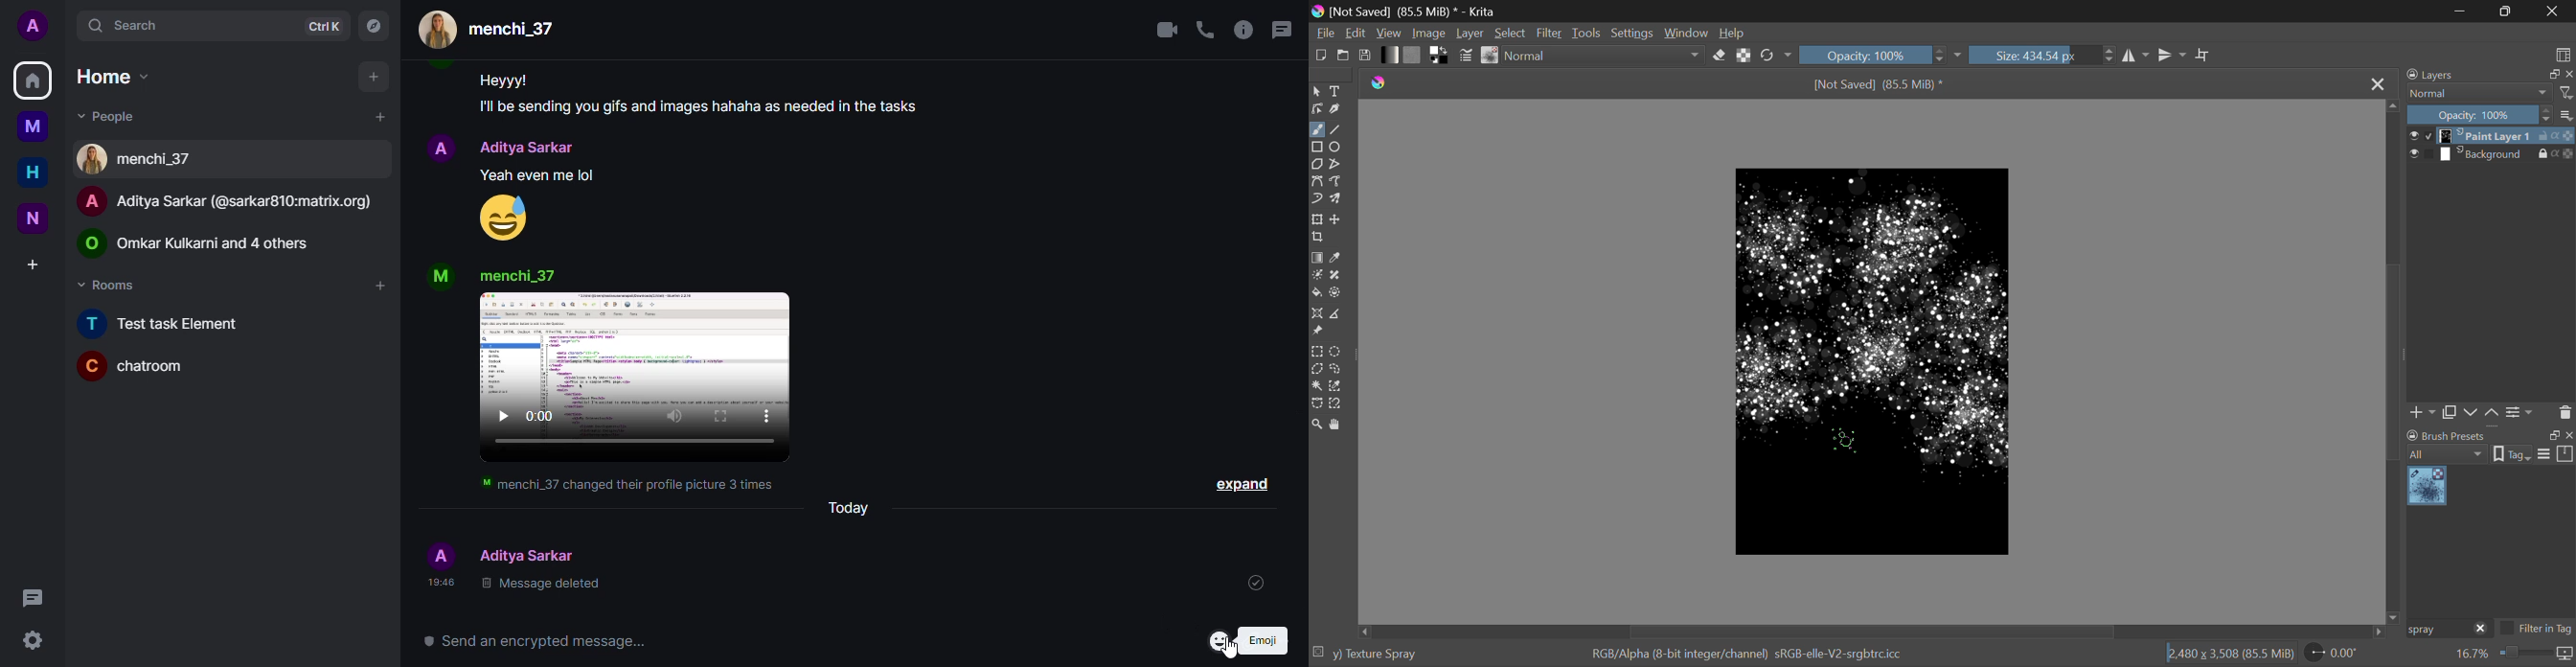  What do you see at coordinates (1317, 91) in the screenshot?
I see `Select` at bounding box center [1317, 91].